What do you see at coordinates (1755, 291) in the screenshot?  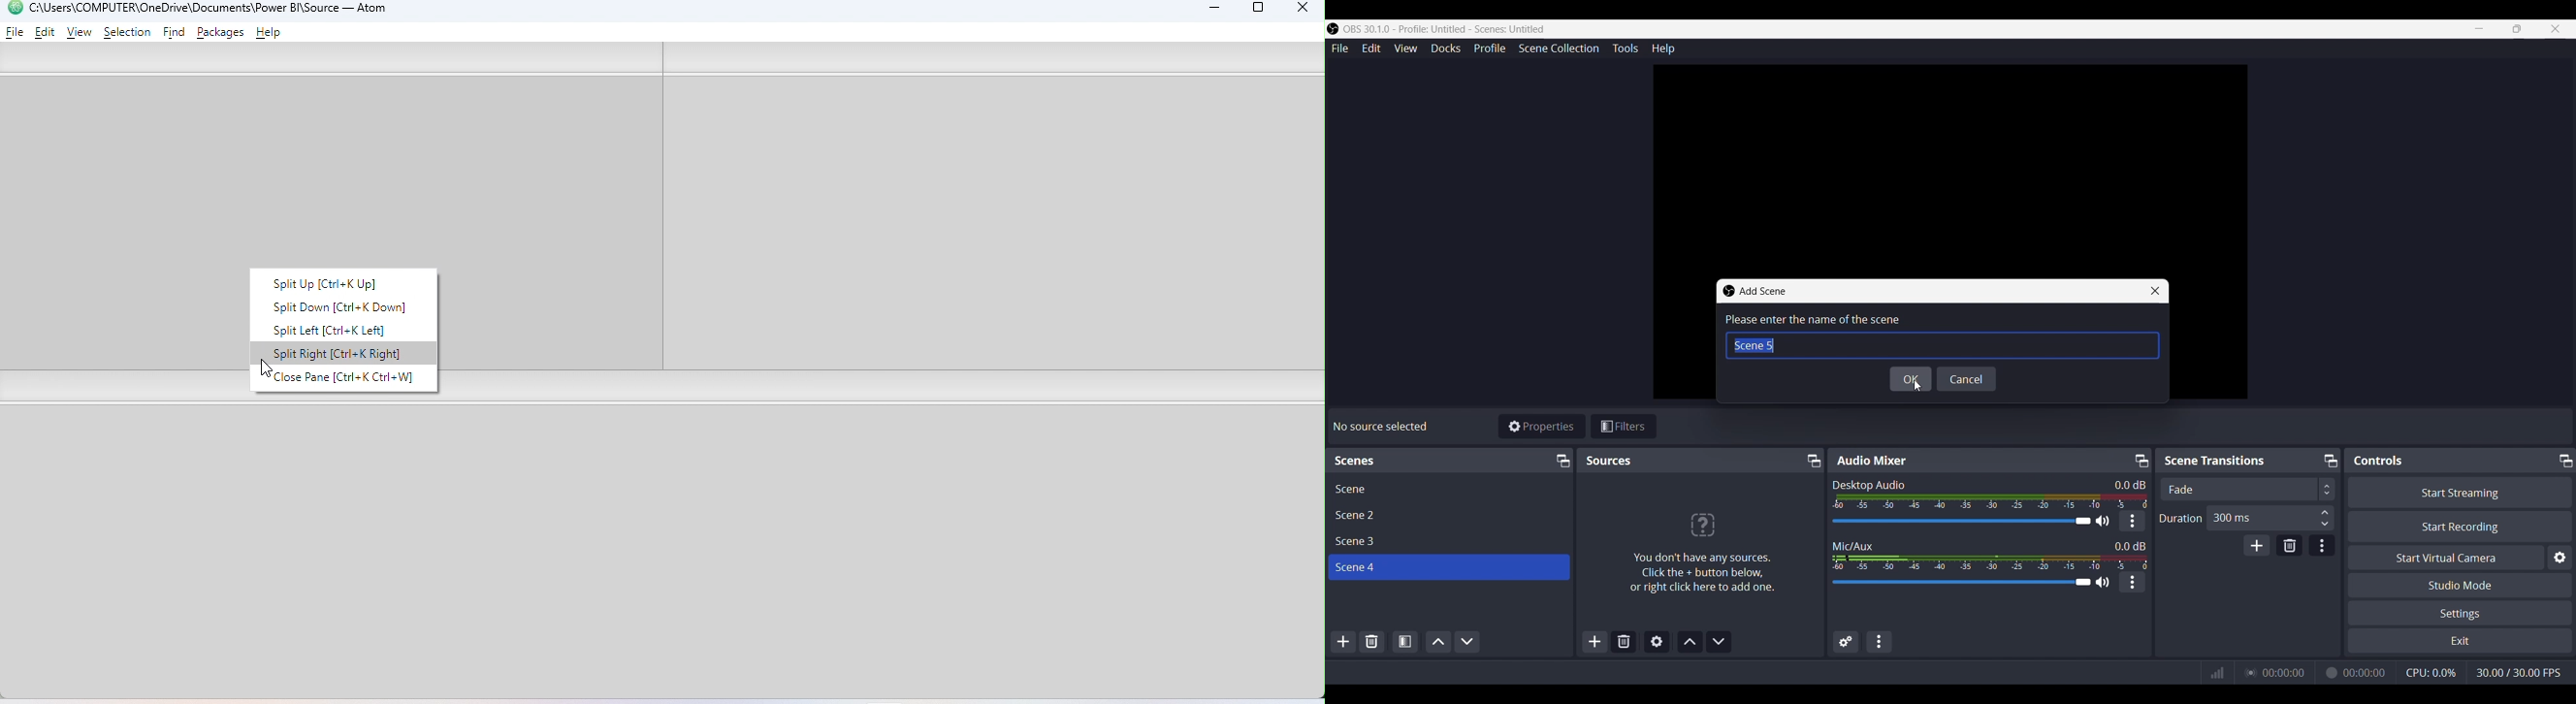 I see `Dialog Title` at bounding box center [1755, 291].